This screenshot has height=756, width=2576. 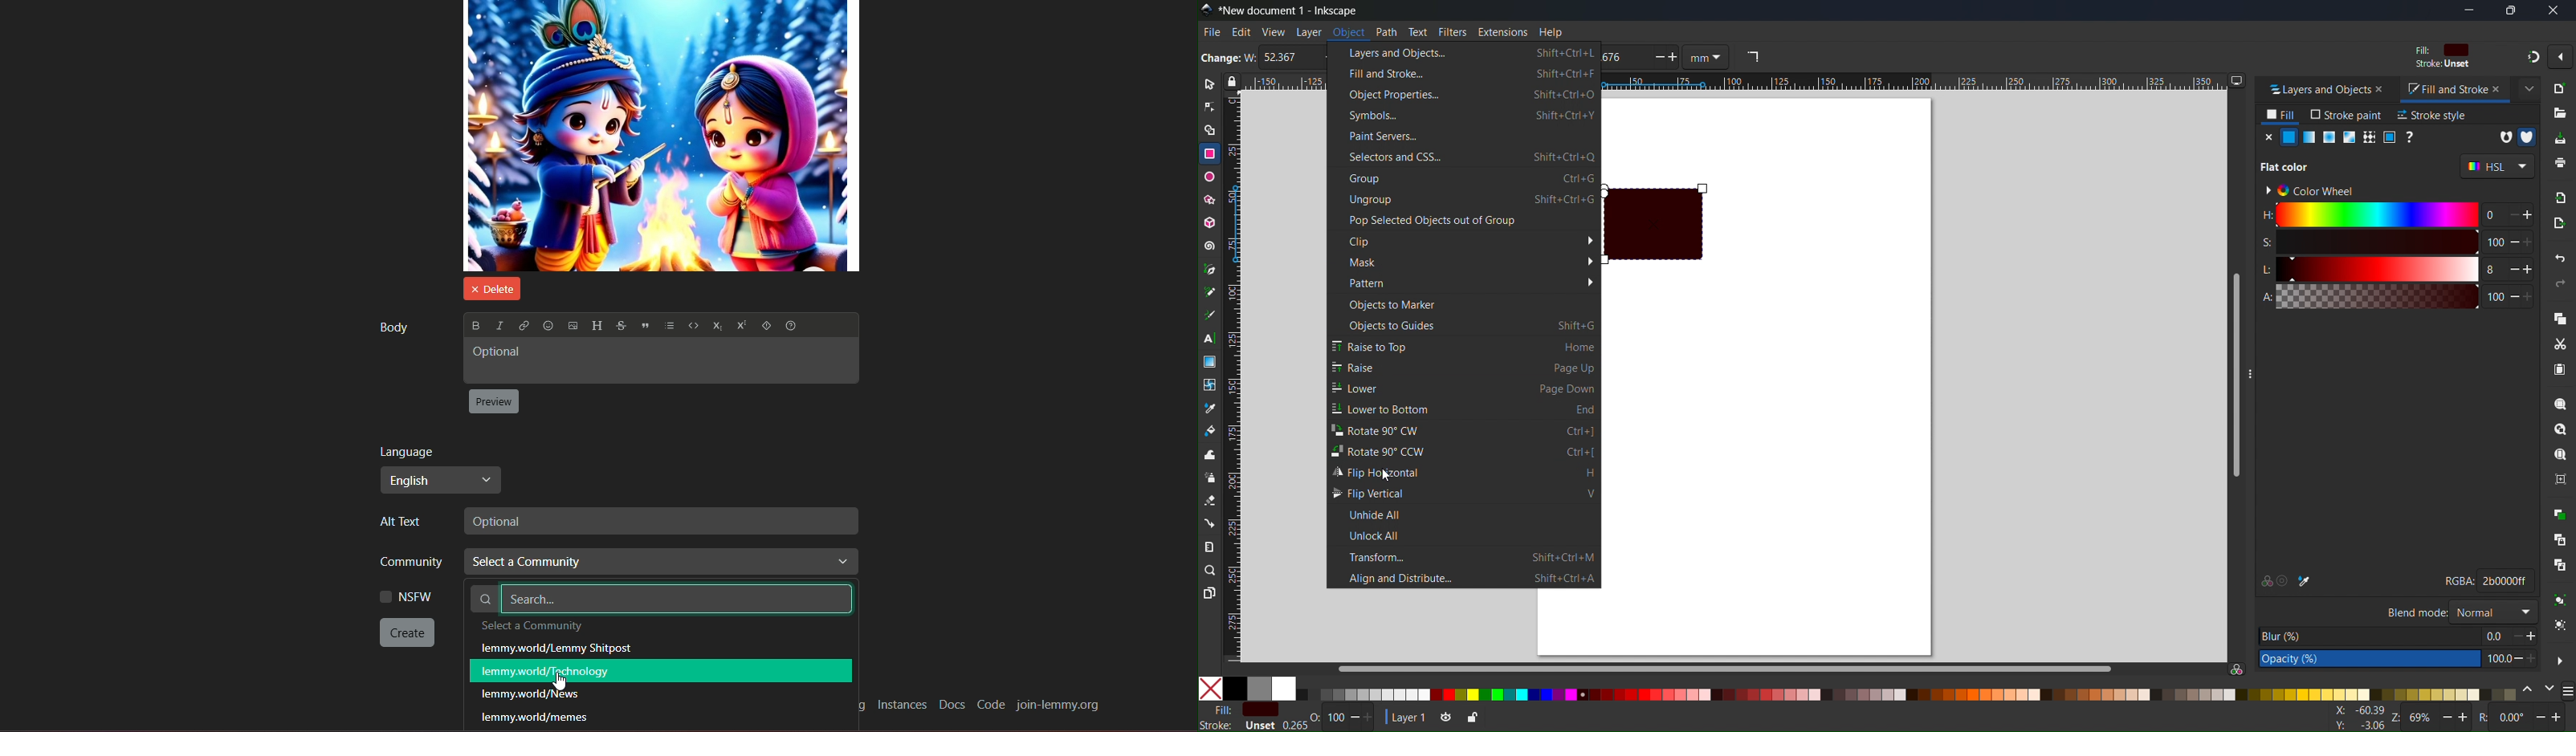 I want to click on Evenodd, so click(x=2503, y=136).